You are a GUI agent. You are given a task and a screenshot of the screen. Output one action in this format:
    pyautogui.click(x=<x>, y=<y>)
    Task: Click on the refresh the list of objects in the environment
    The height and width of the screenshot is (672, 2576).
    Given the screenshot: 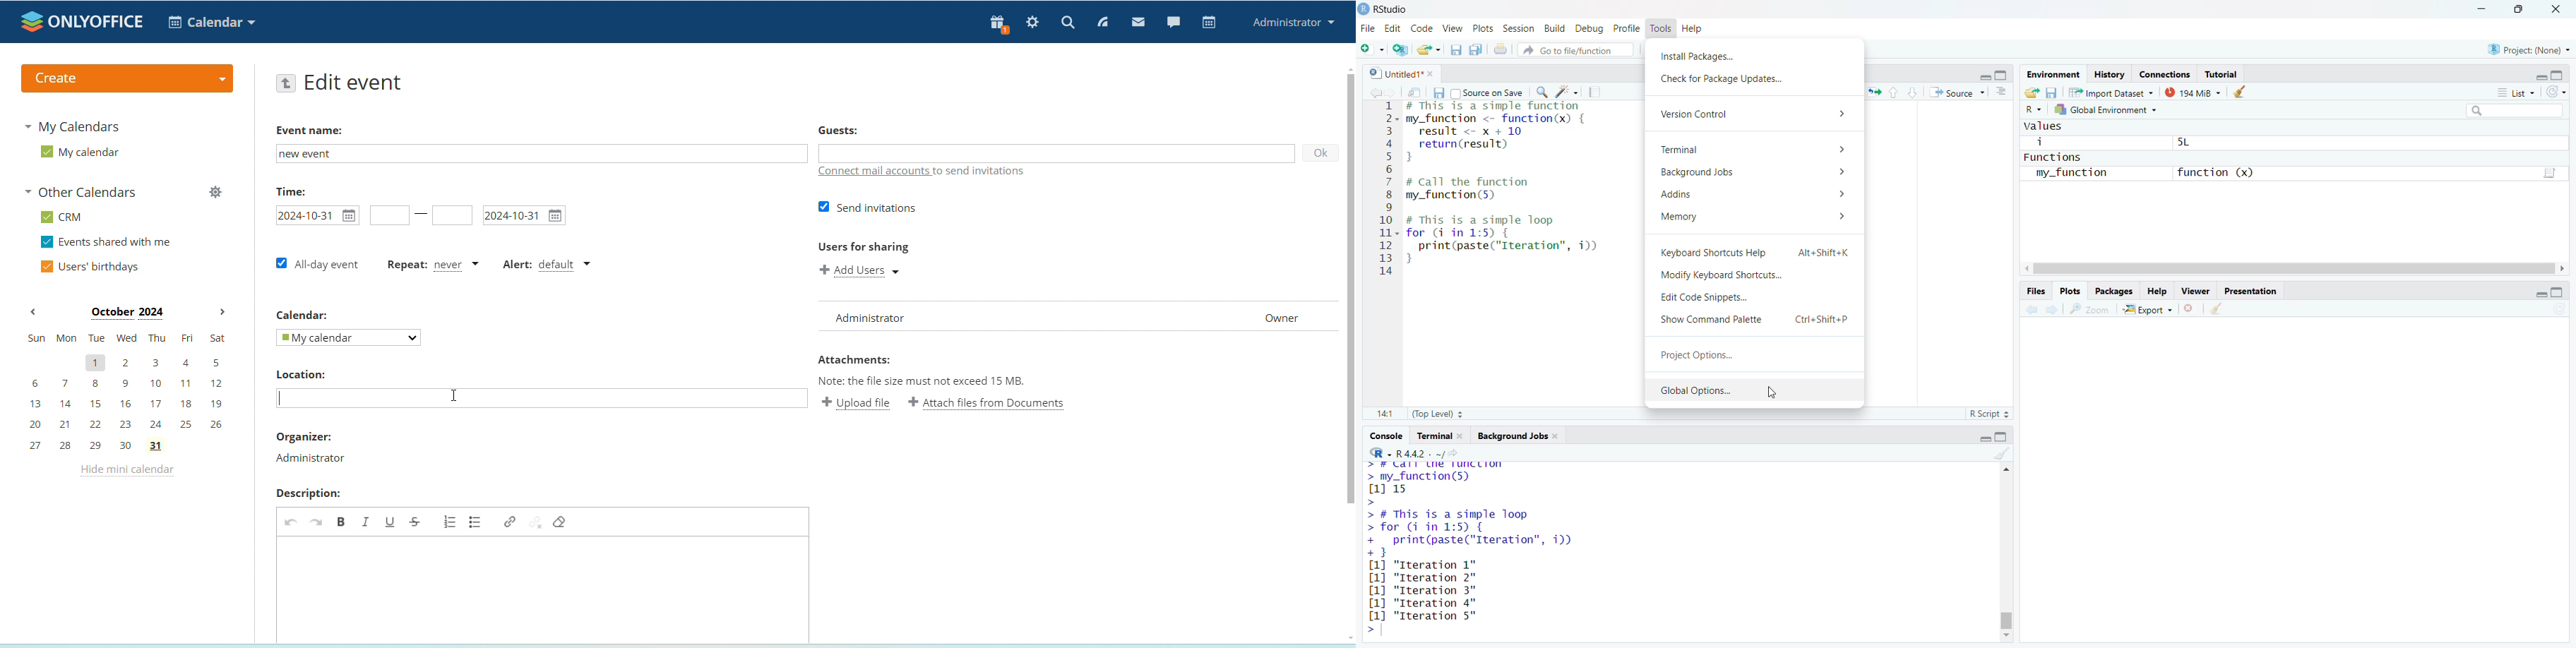 What is the action you would take?
    pyautogui.click(x=2562, y=93)
    